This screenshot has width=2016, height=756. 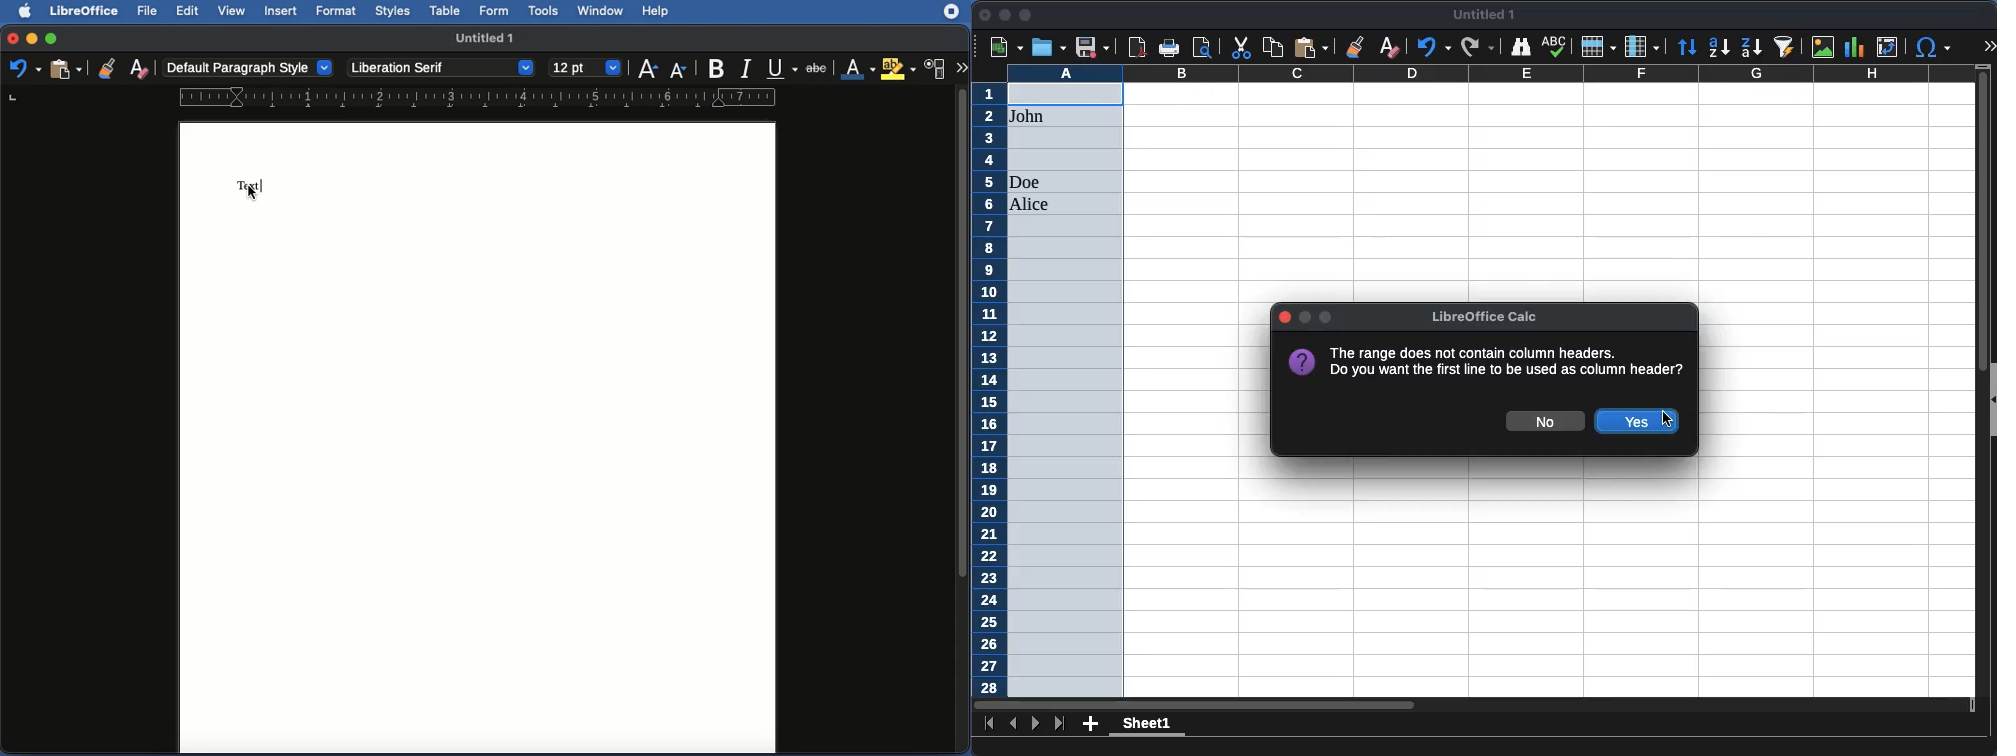 What do you see at coordinates (53, 37) in the screenshot?
I see `Maximize` at bounding box center [53, 37].